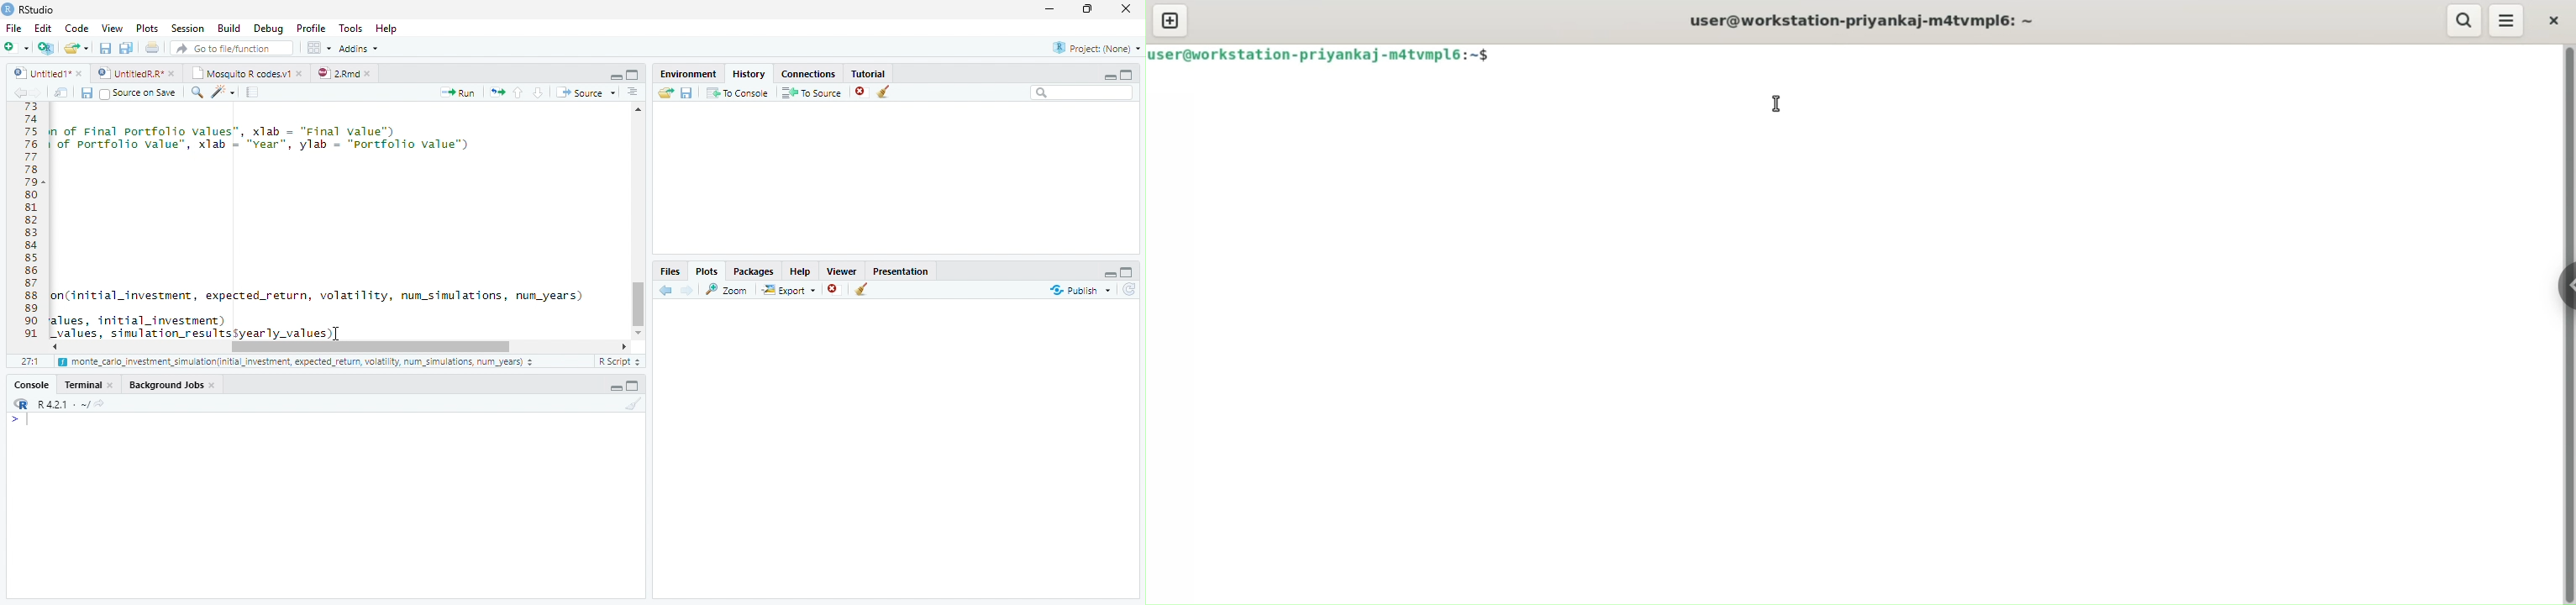 The image size is (2576, 616). I want to click on Hide, so click(1110, 76).